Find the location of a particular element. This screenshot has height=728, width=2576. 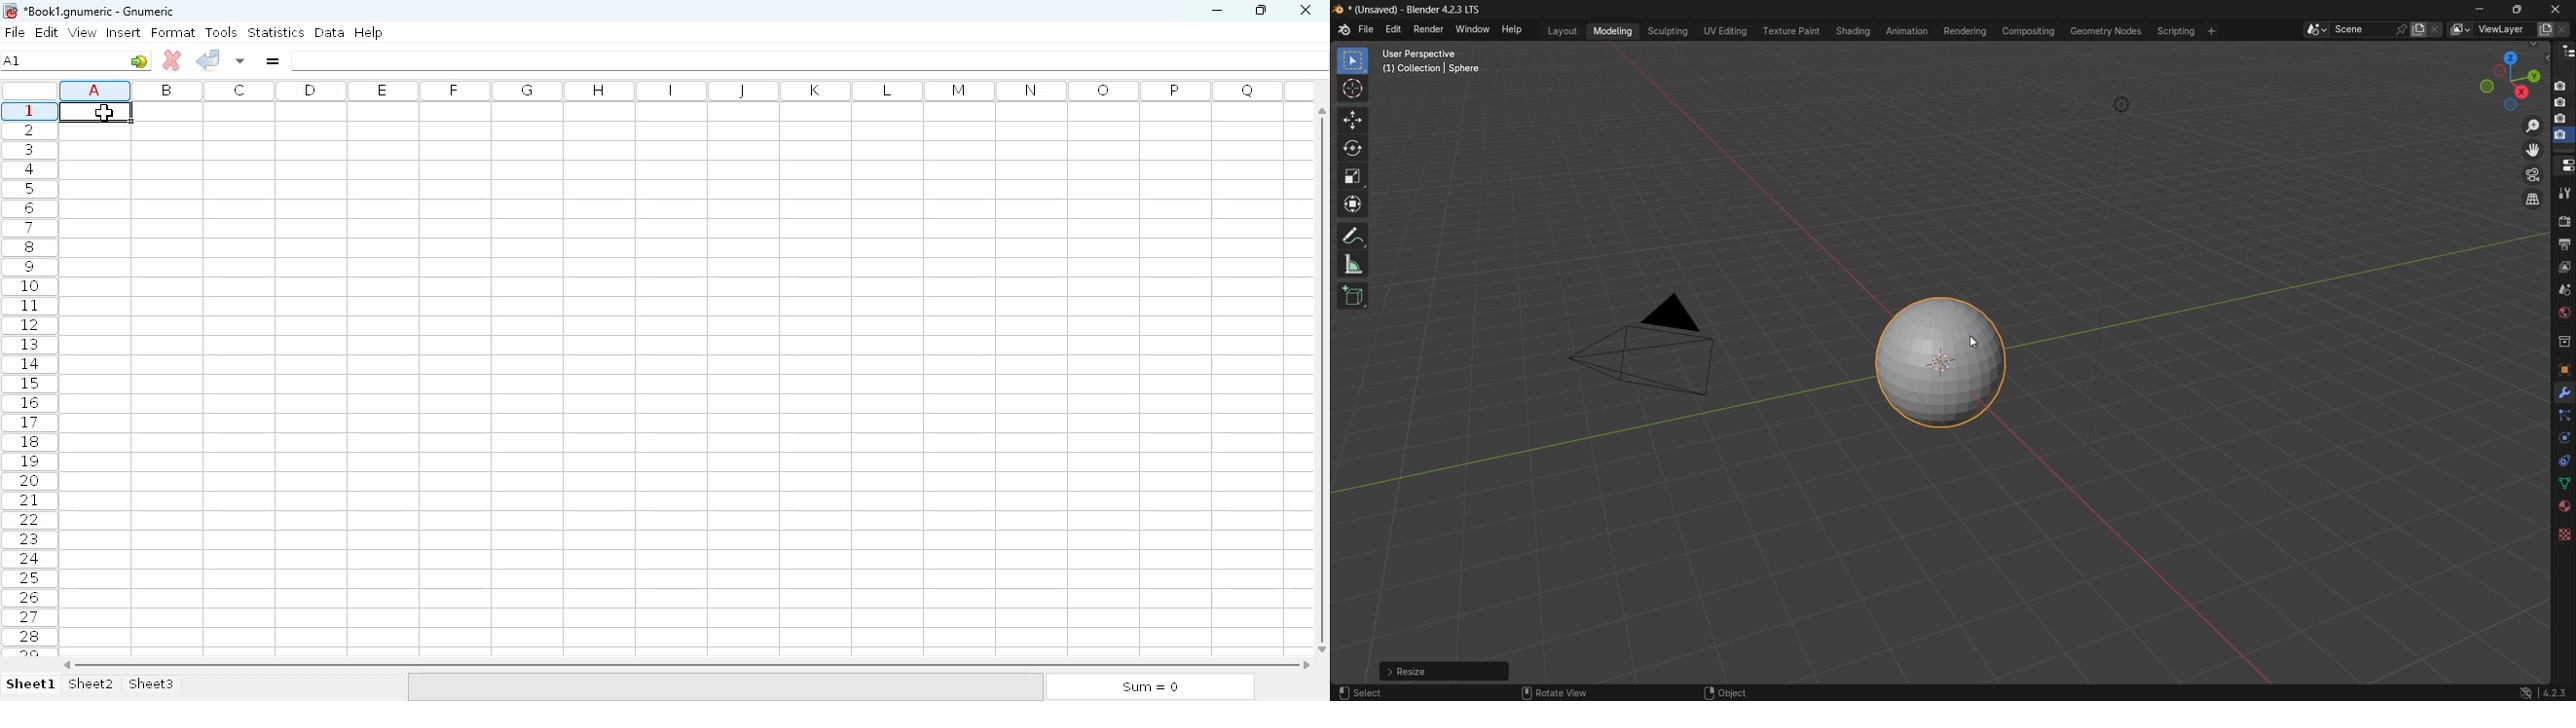

add new layer is located at coordinates (2545, 29).